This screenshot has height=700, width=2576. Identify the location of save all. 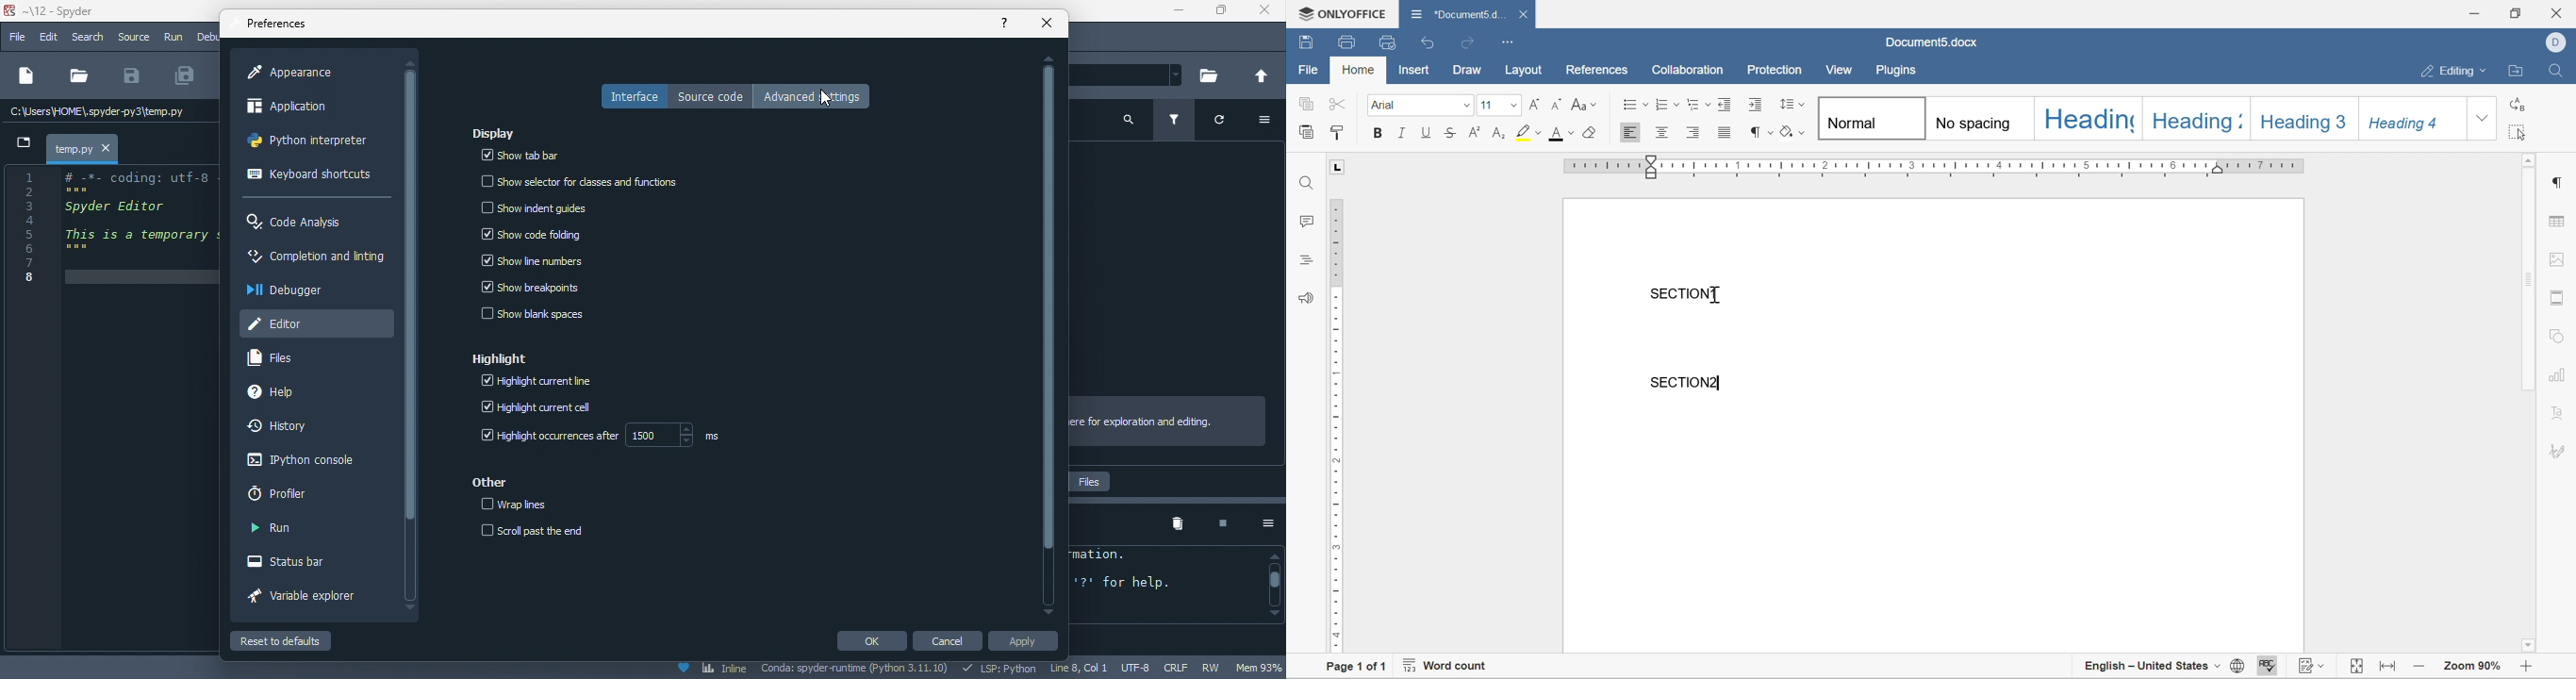
(186, 76).